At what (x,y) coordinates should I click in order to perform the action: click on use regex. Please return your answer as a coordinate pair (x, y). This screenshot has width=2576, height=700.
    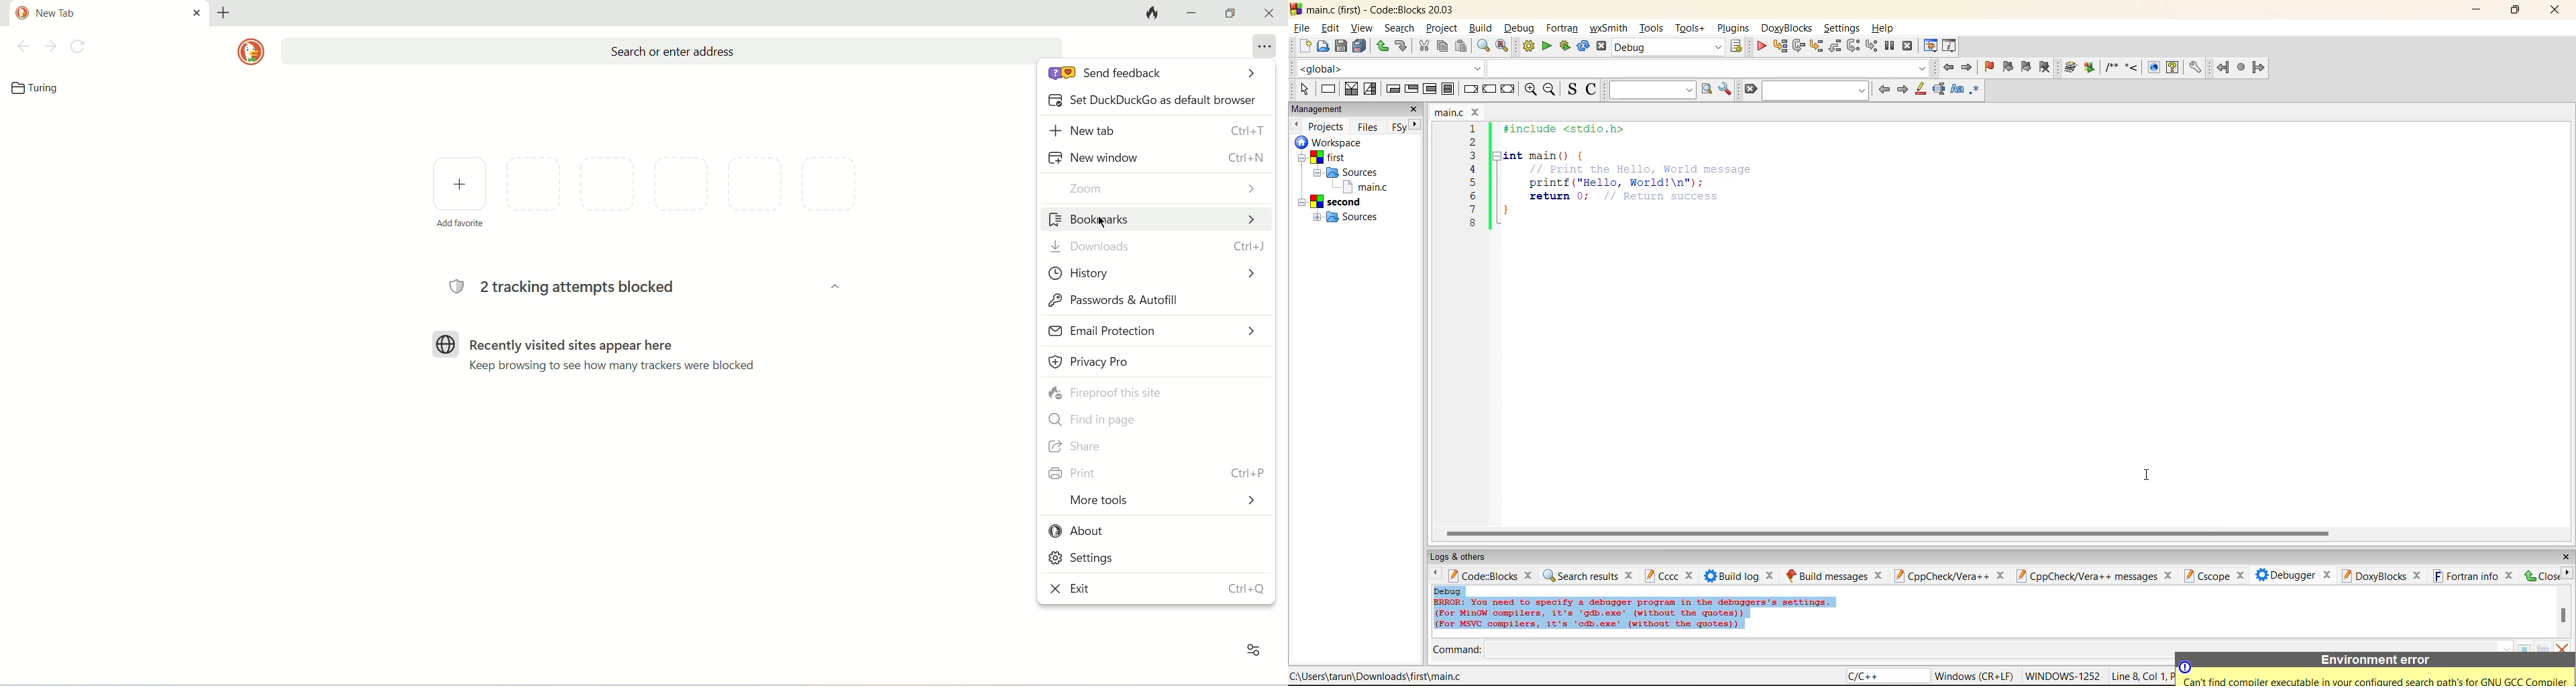
    Looking at the image, I should click on (1974, 92).